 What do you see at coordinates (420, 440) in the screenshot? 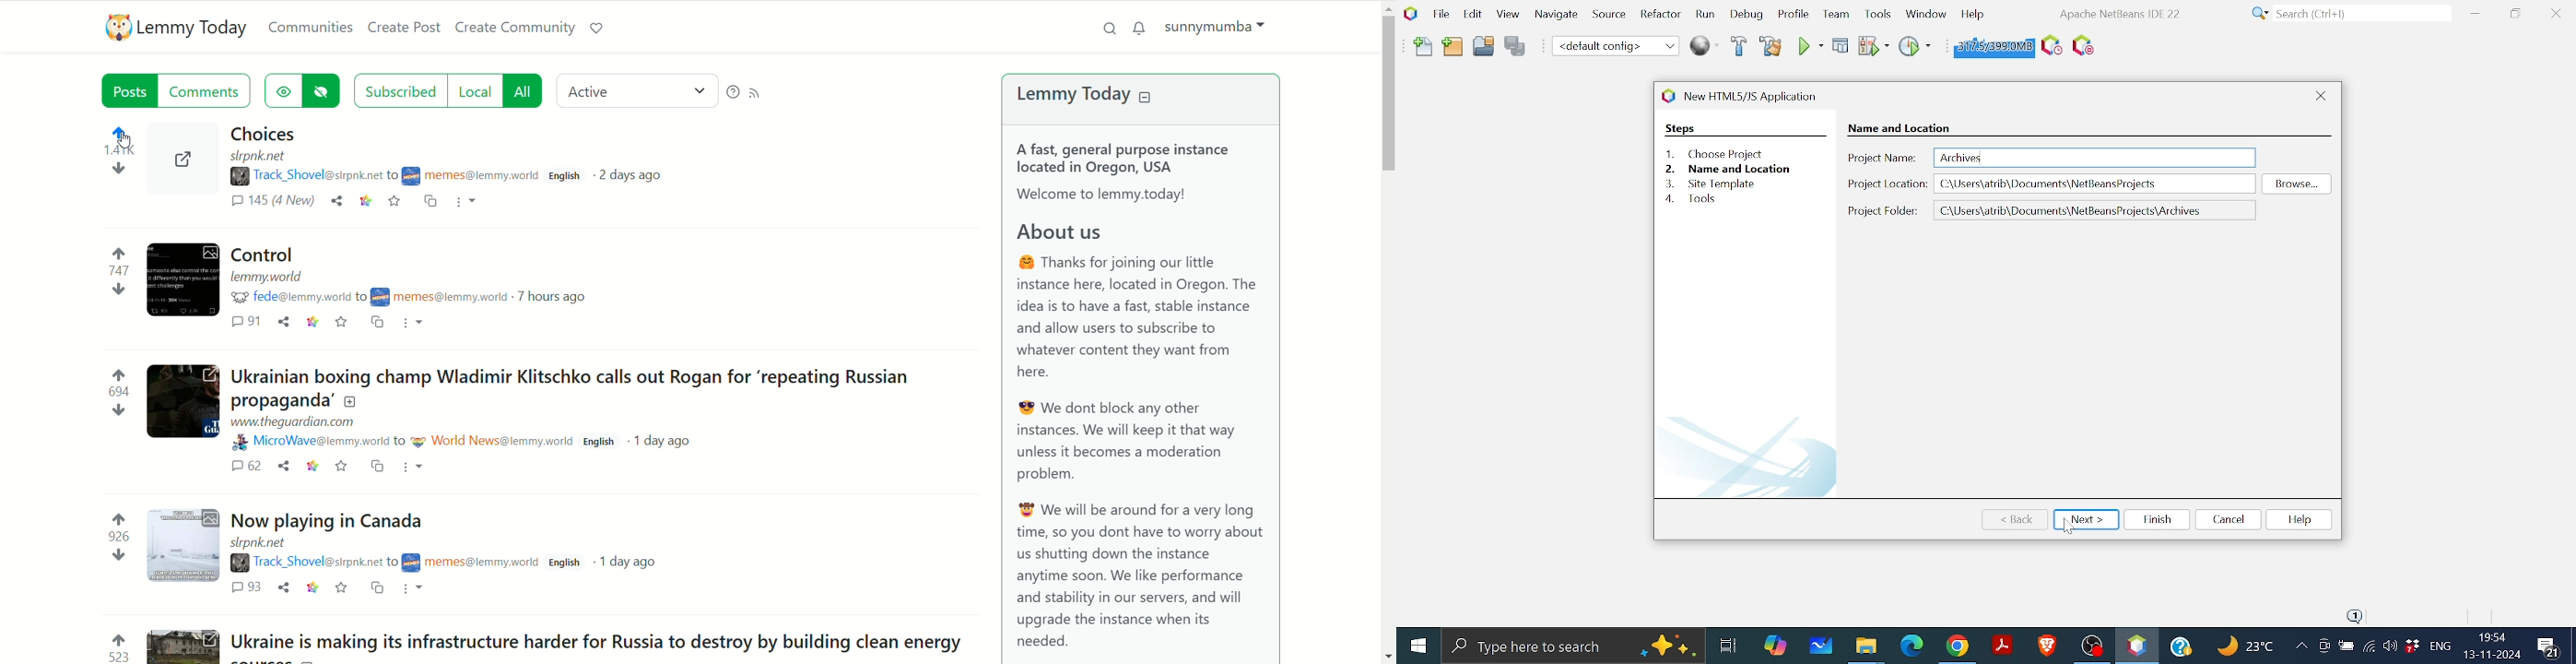
I see `poster image` at bounding box center [420, 440].